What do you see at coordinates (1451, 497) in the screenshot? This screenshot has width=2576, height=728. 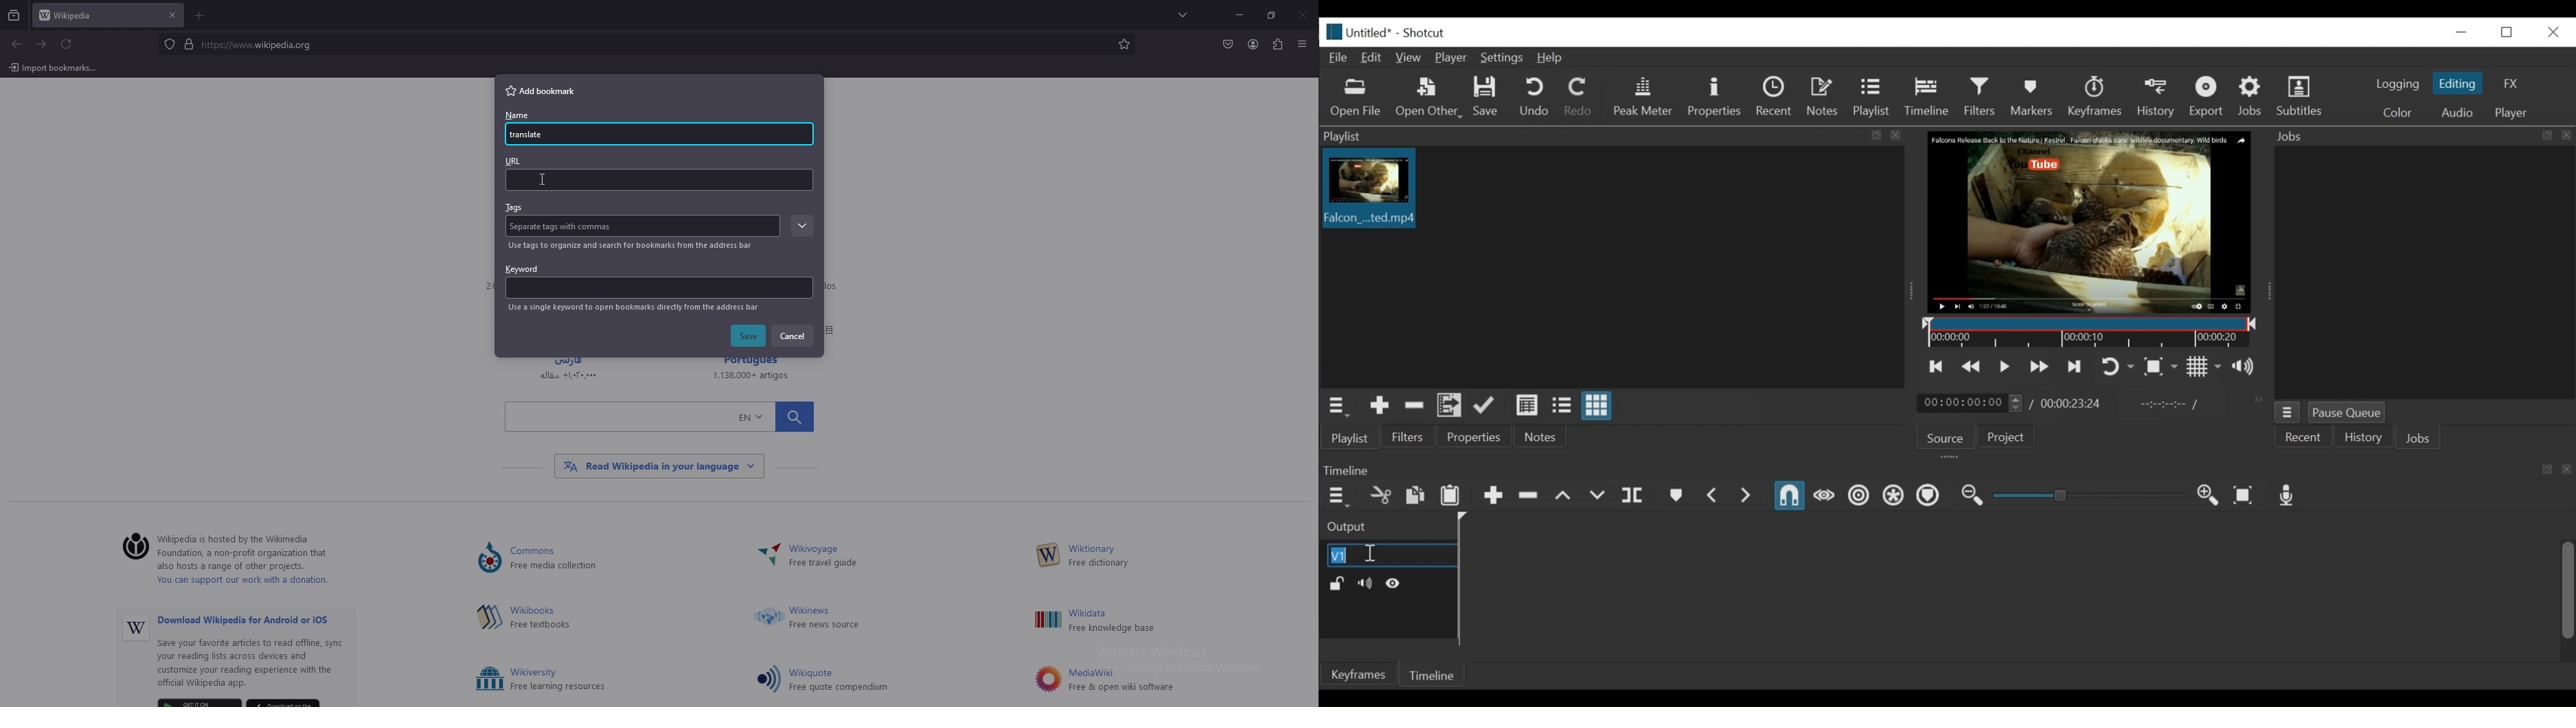 I see `Paste` at bounding box center [1451, 497].